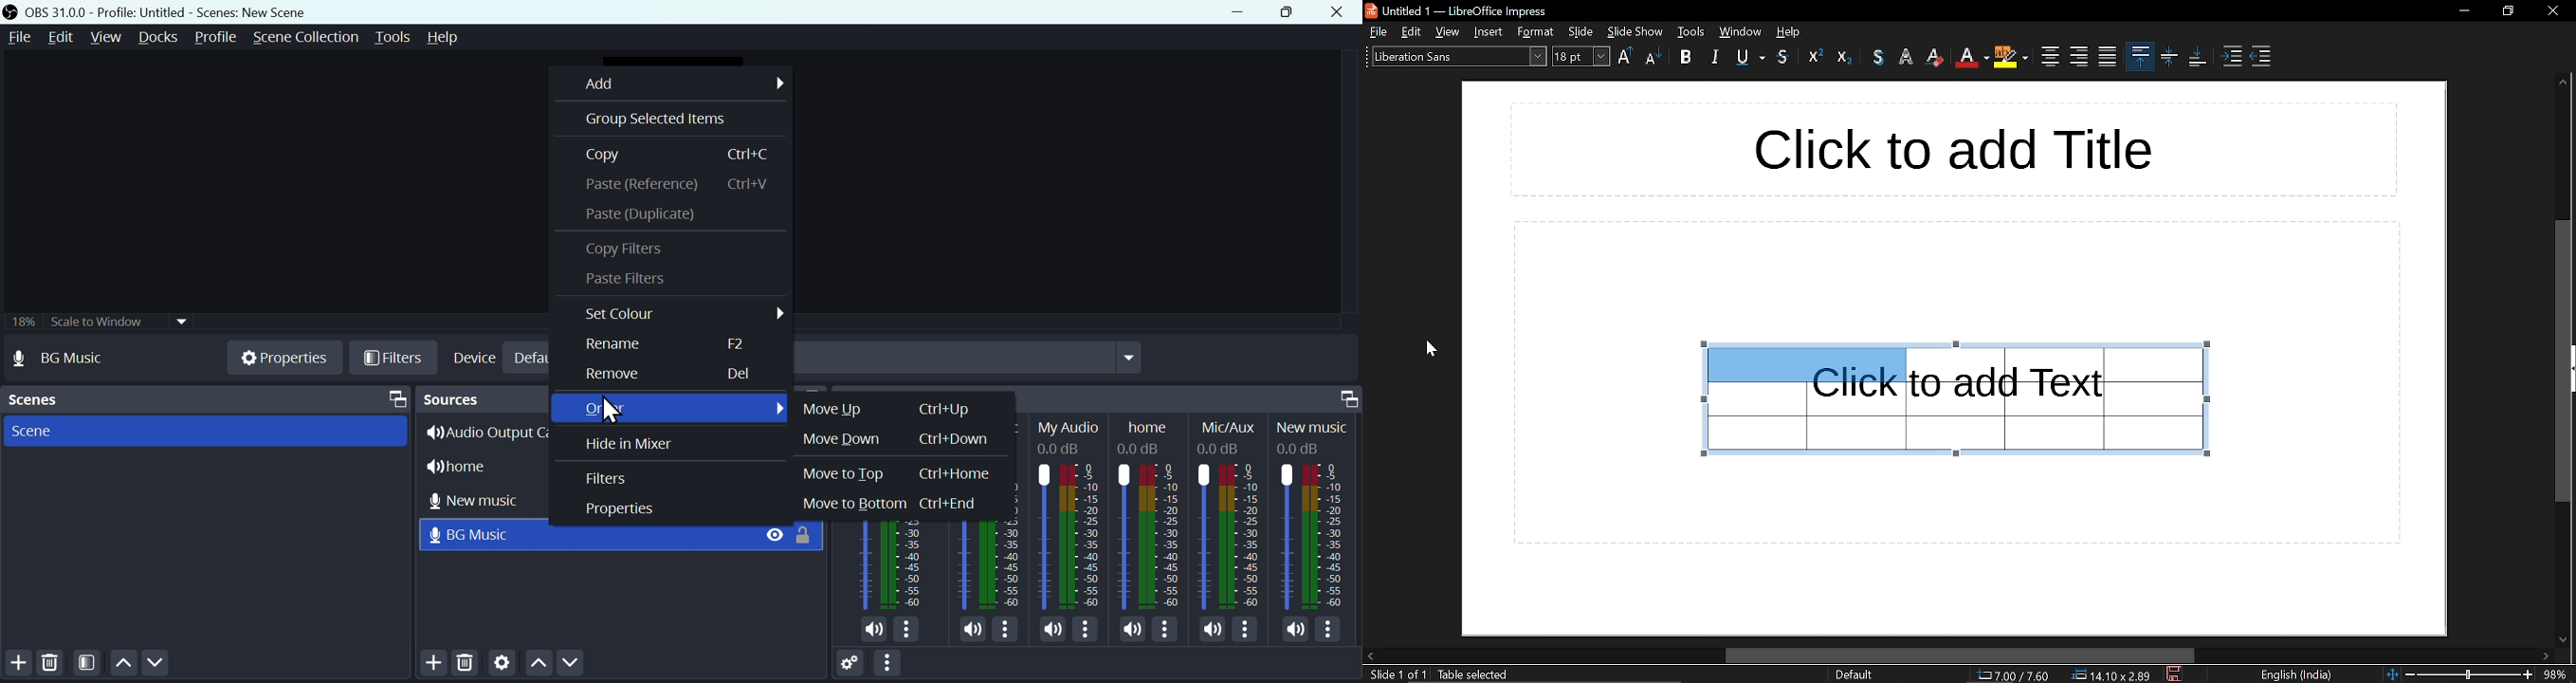  Describe the element at coordinates (455, 37) in the screenshot. I see `Help` at that location.